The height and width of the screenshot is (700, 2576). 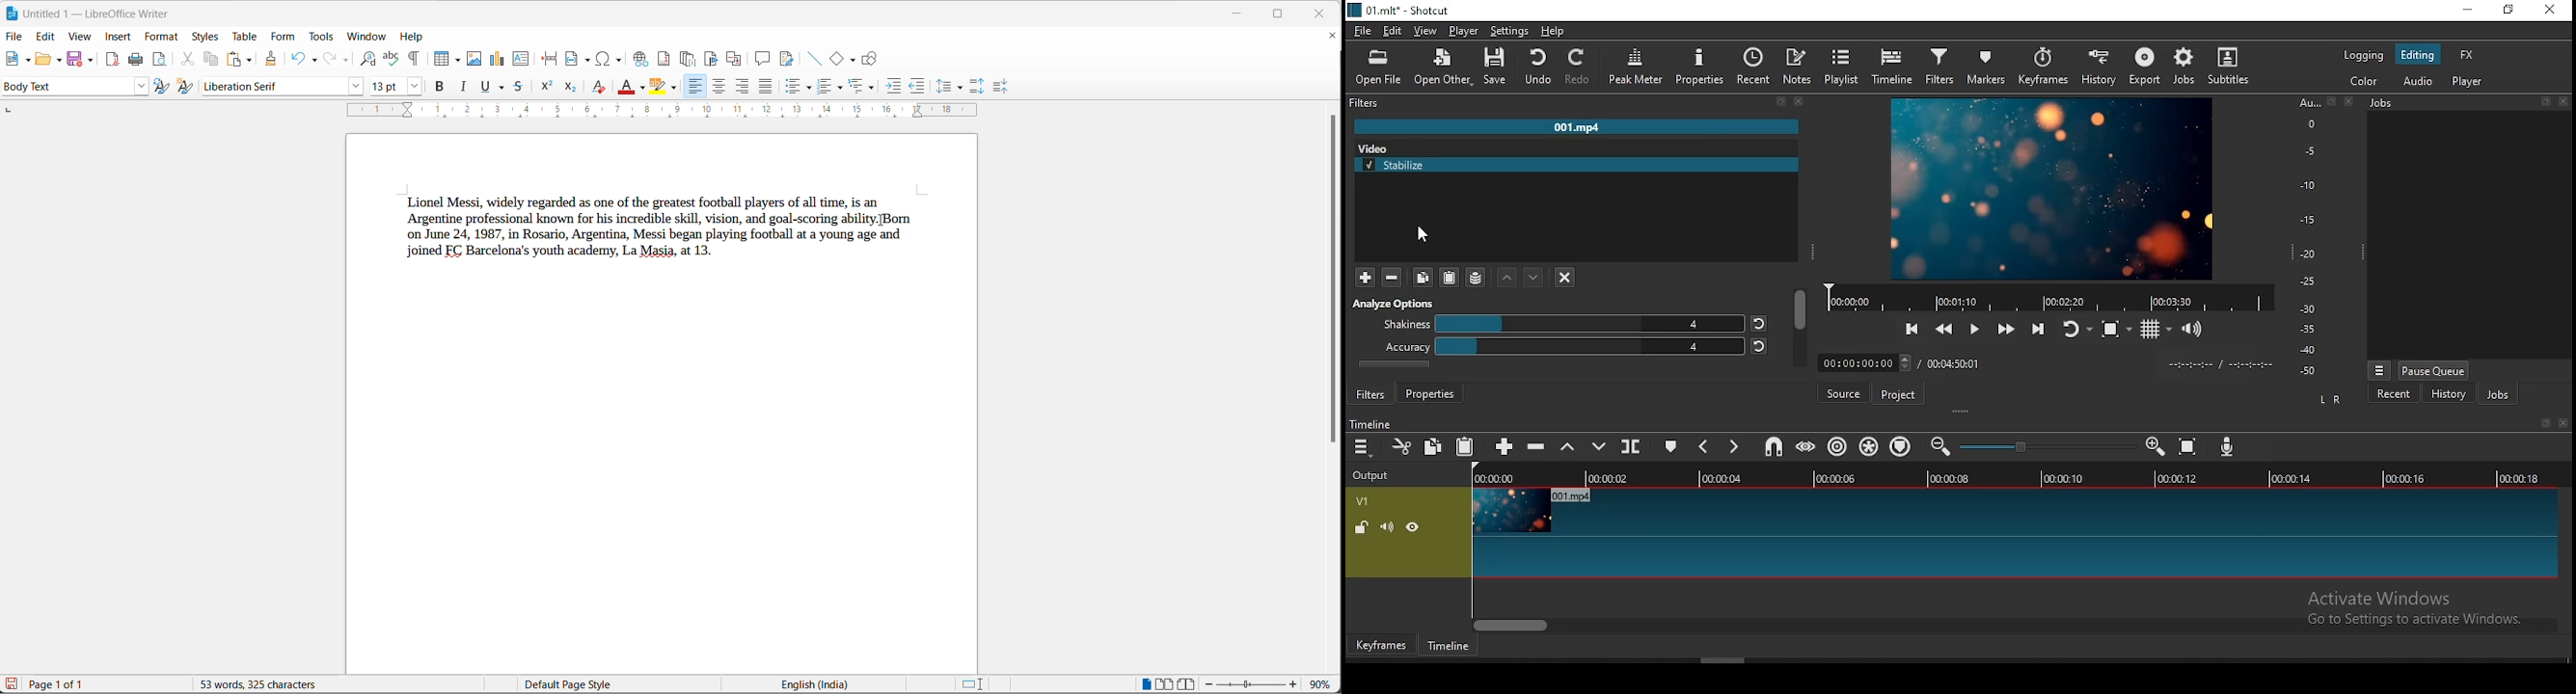 What do you see at coordinates (184, 60) in the screenshot?
I see `cut` at bounding box center [184, 60].